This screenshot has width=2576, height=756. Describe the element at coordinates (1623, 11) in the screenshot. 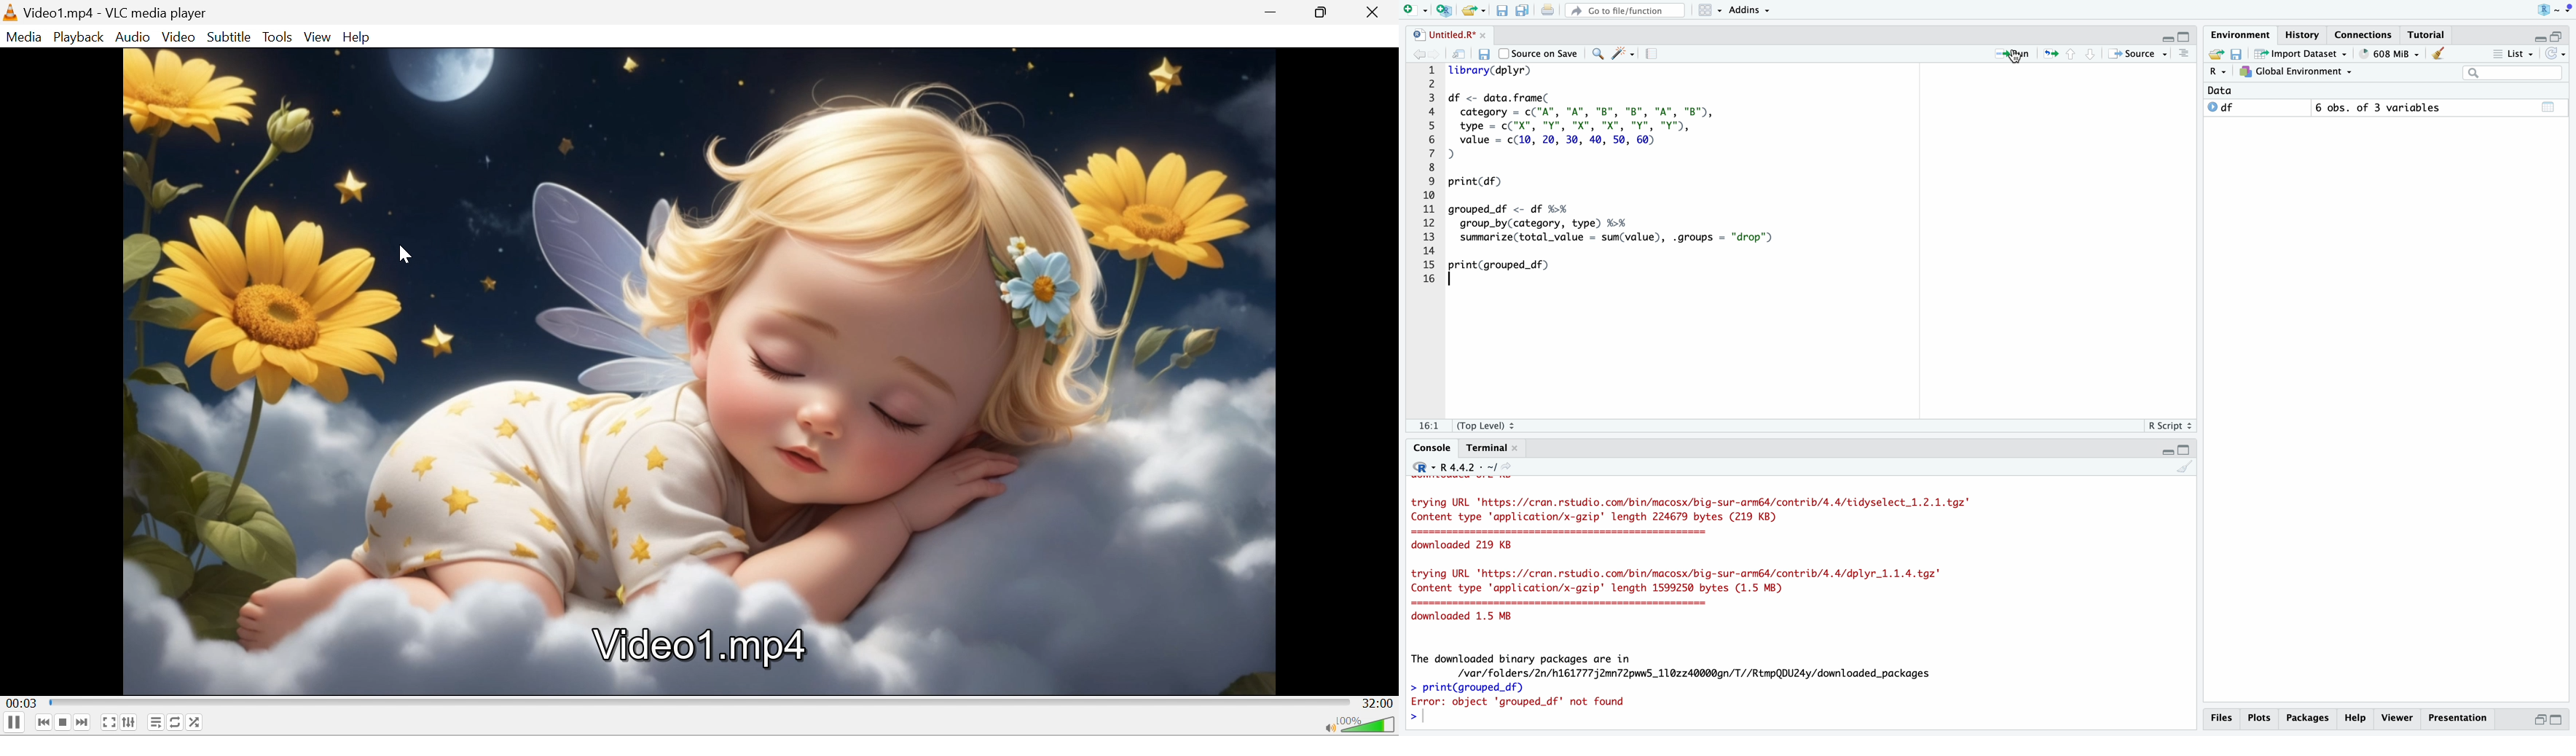

I see `Go to file/function` at that location.